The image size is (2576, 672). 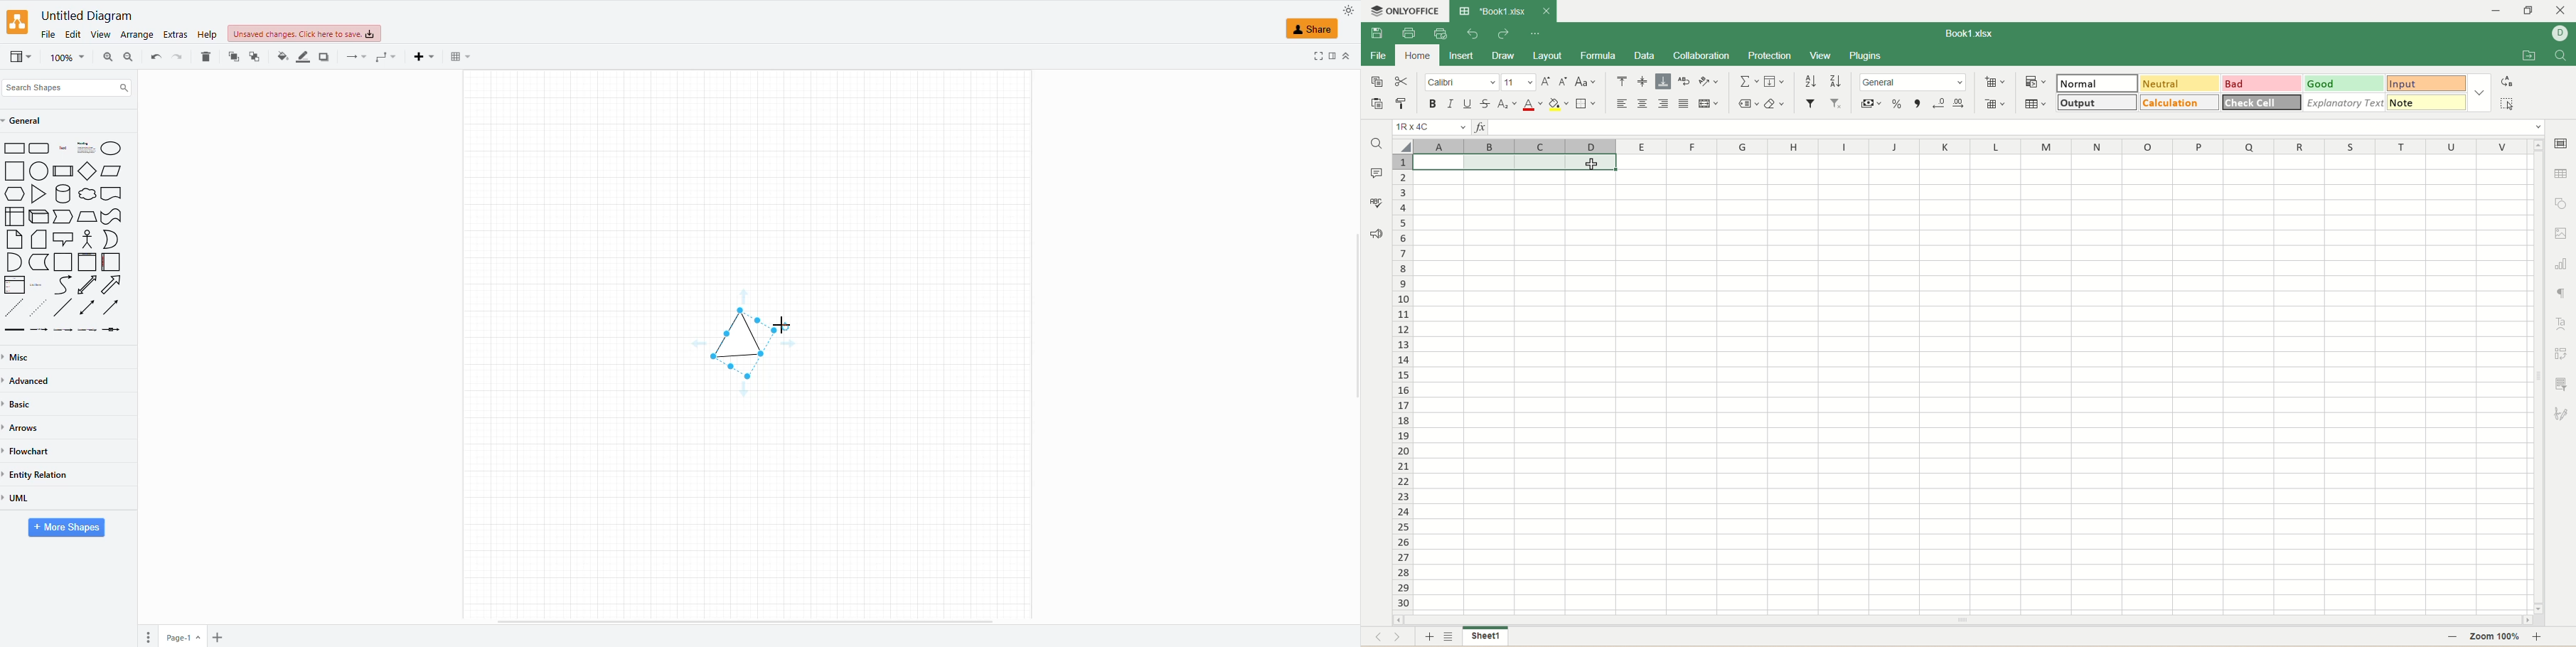 What do you see at coordinates (2543, 636) in the screenshot?
I see `zoom in` at bounding box center [2543, 636].